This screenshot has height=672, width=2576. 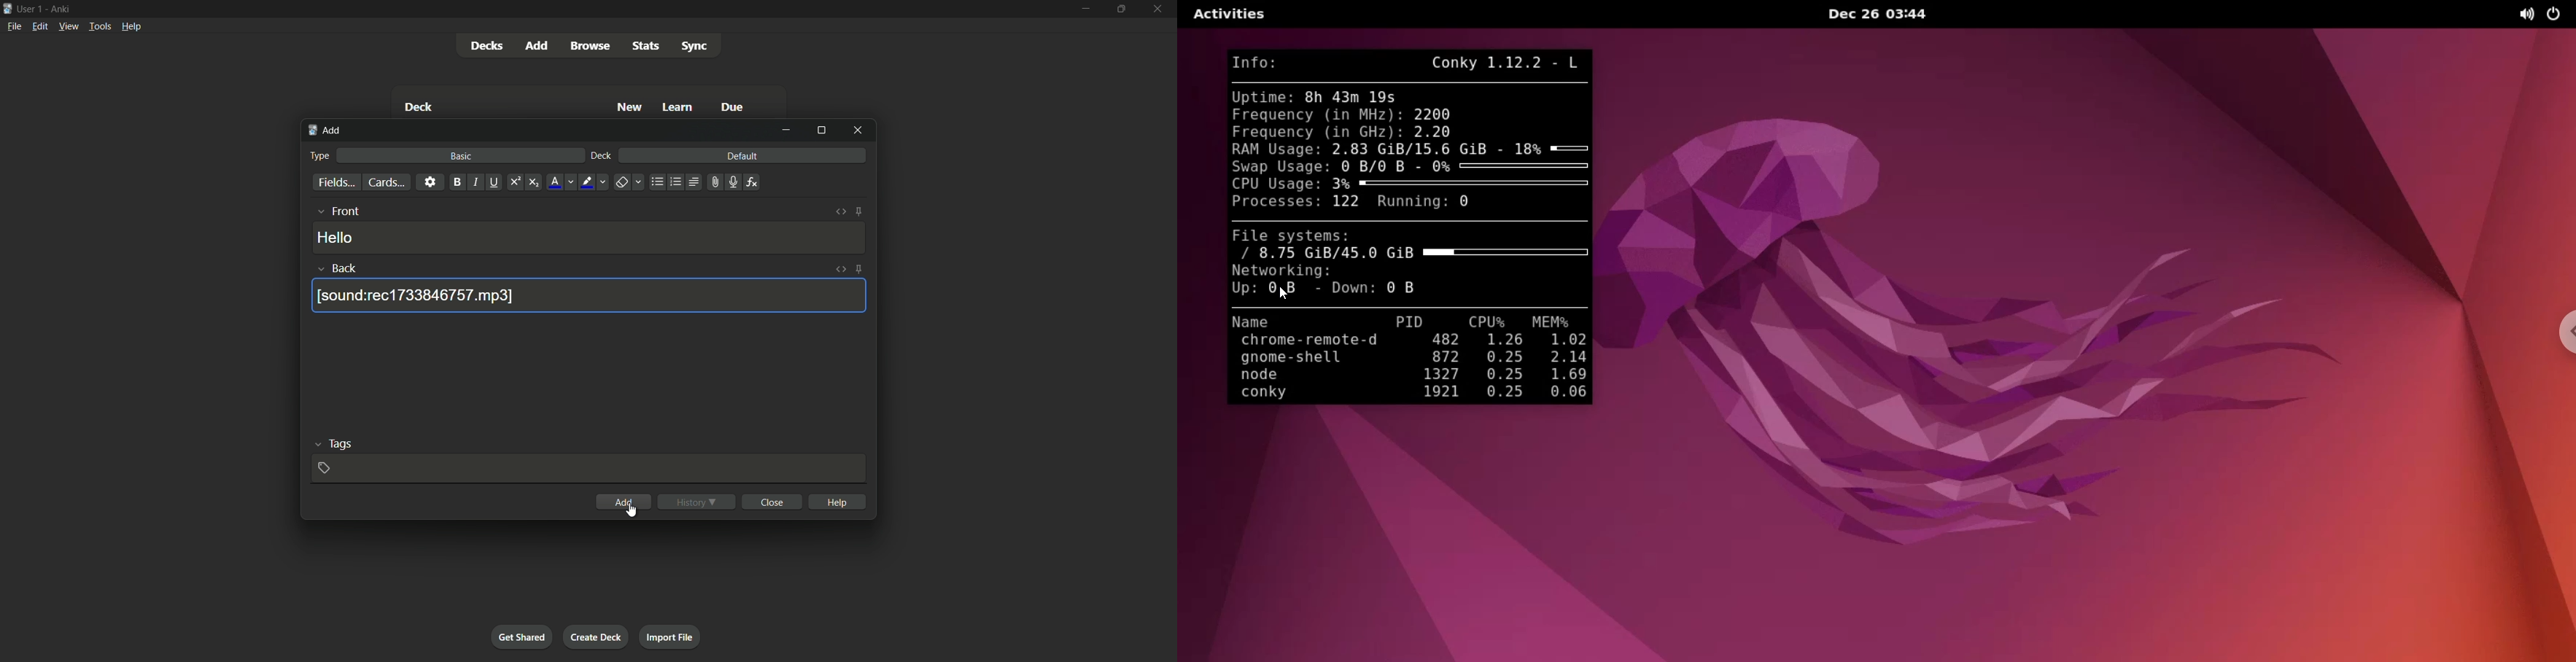 What do you see at coordinates (734, 106) in the screenshot?
I see `due` at bounding box center [734, 106].